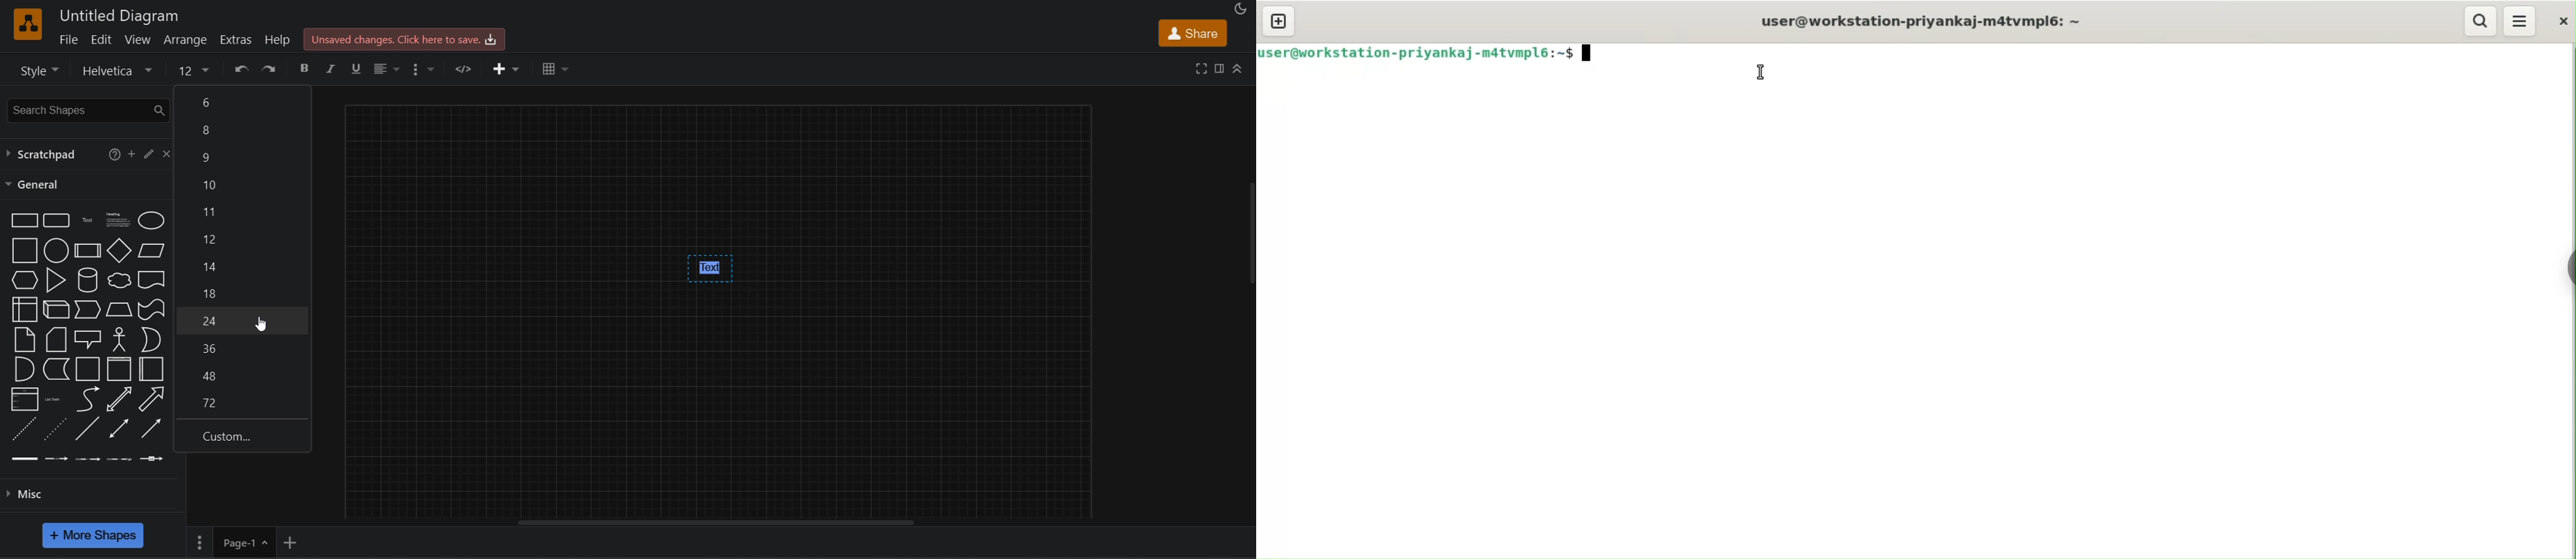 The height and width of the screenshot is (560, 2576). Describe the element at coordinates (152, 251) in the screenshot. I see `Parallelogram` at that location.